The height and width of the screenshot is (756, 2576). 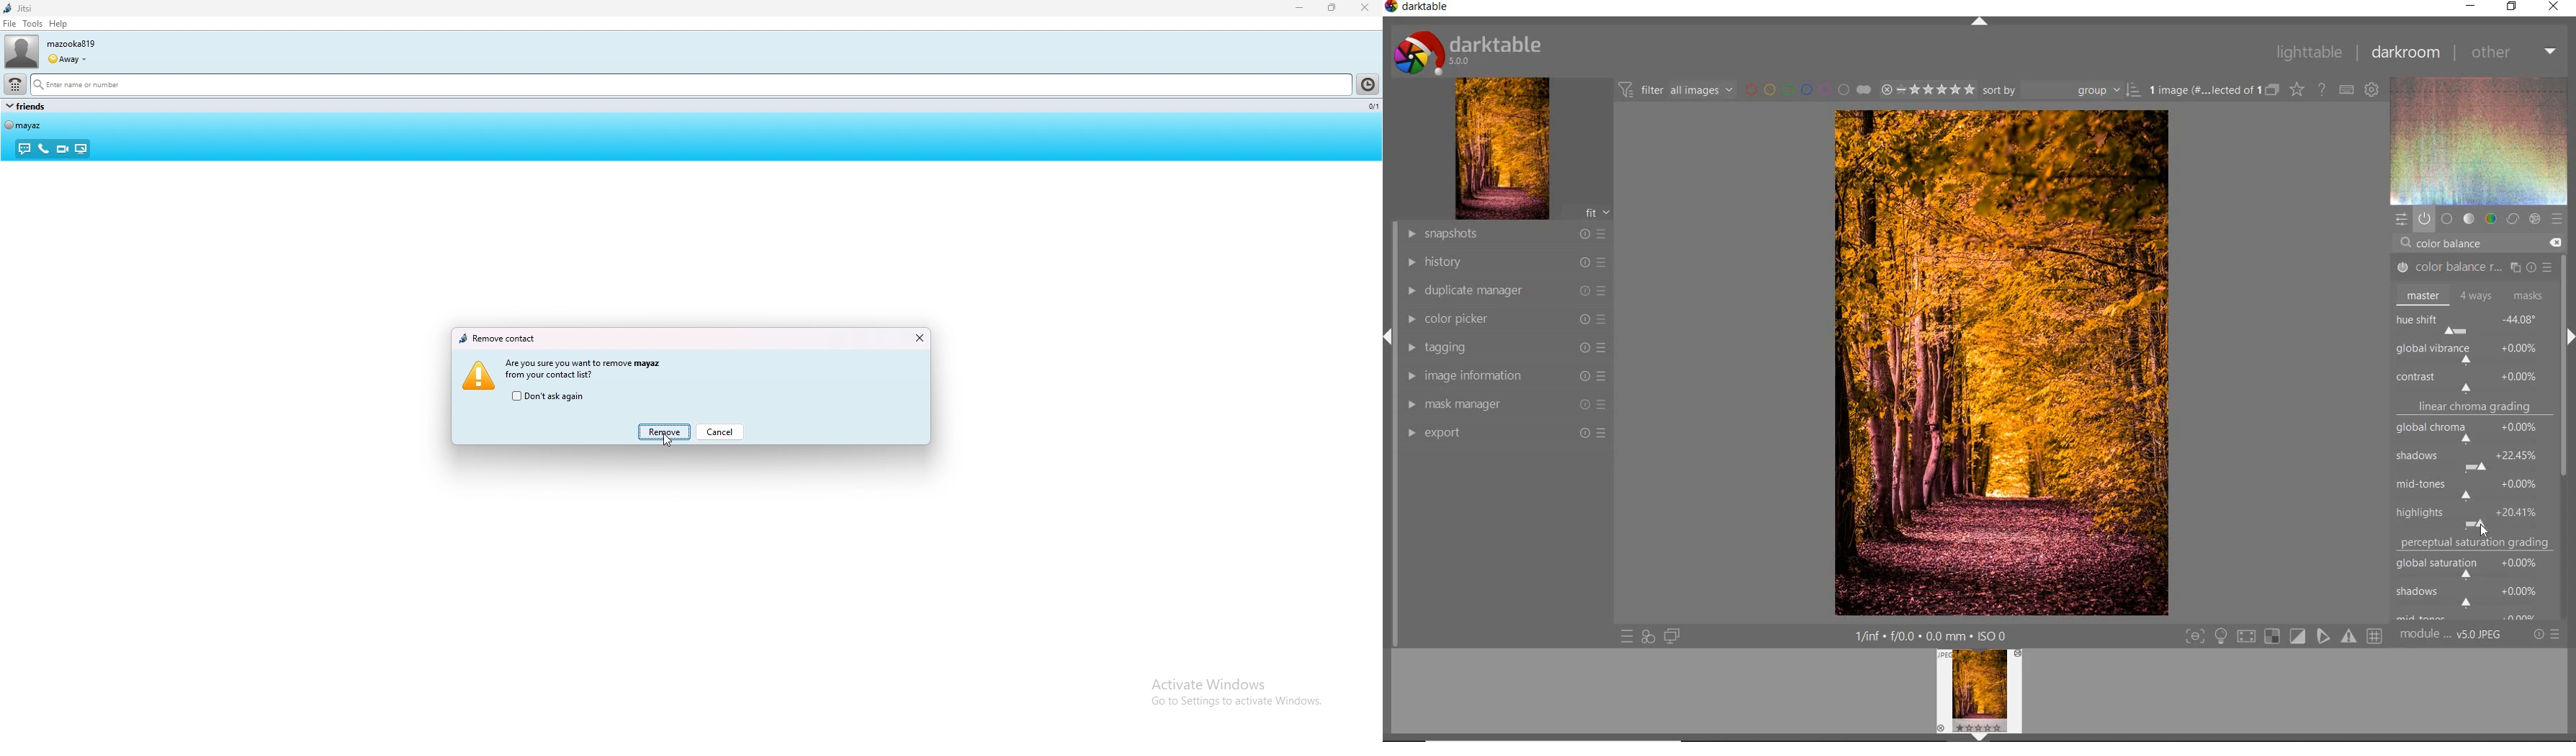 I want to click on selected images, so click(x=2202, y=90).